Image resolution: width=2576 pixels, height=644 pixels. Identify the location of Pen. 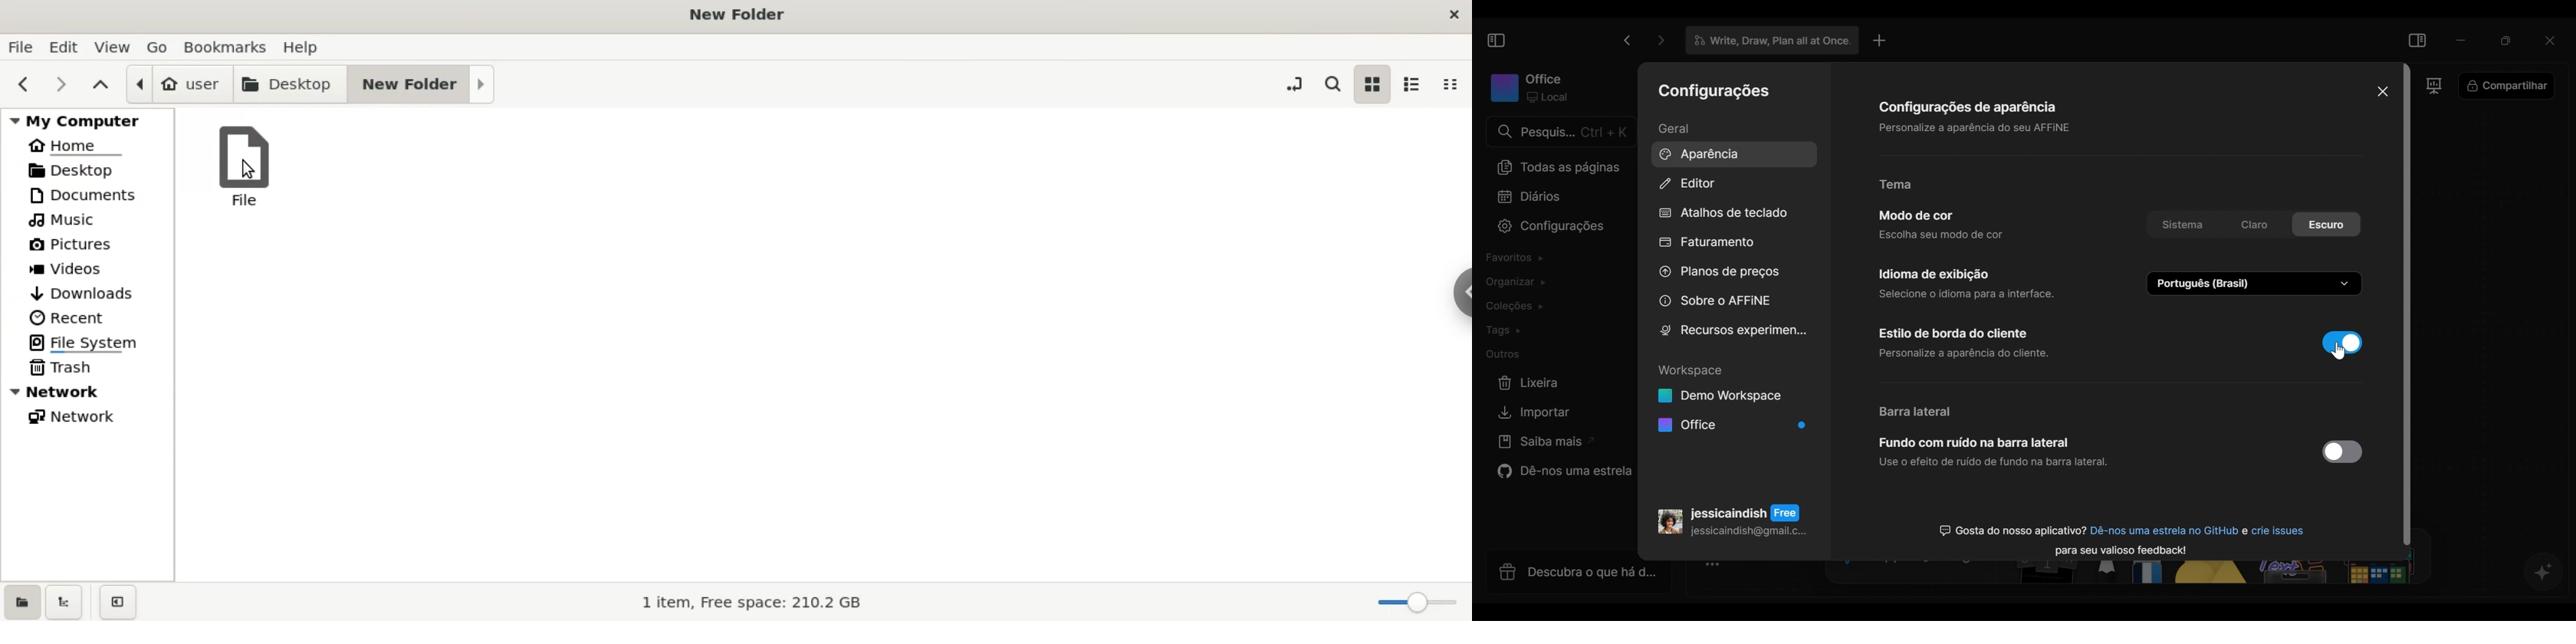
(2111, 577).